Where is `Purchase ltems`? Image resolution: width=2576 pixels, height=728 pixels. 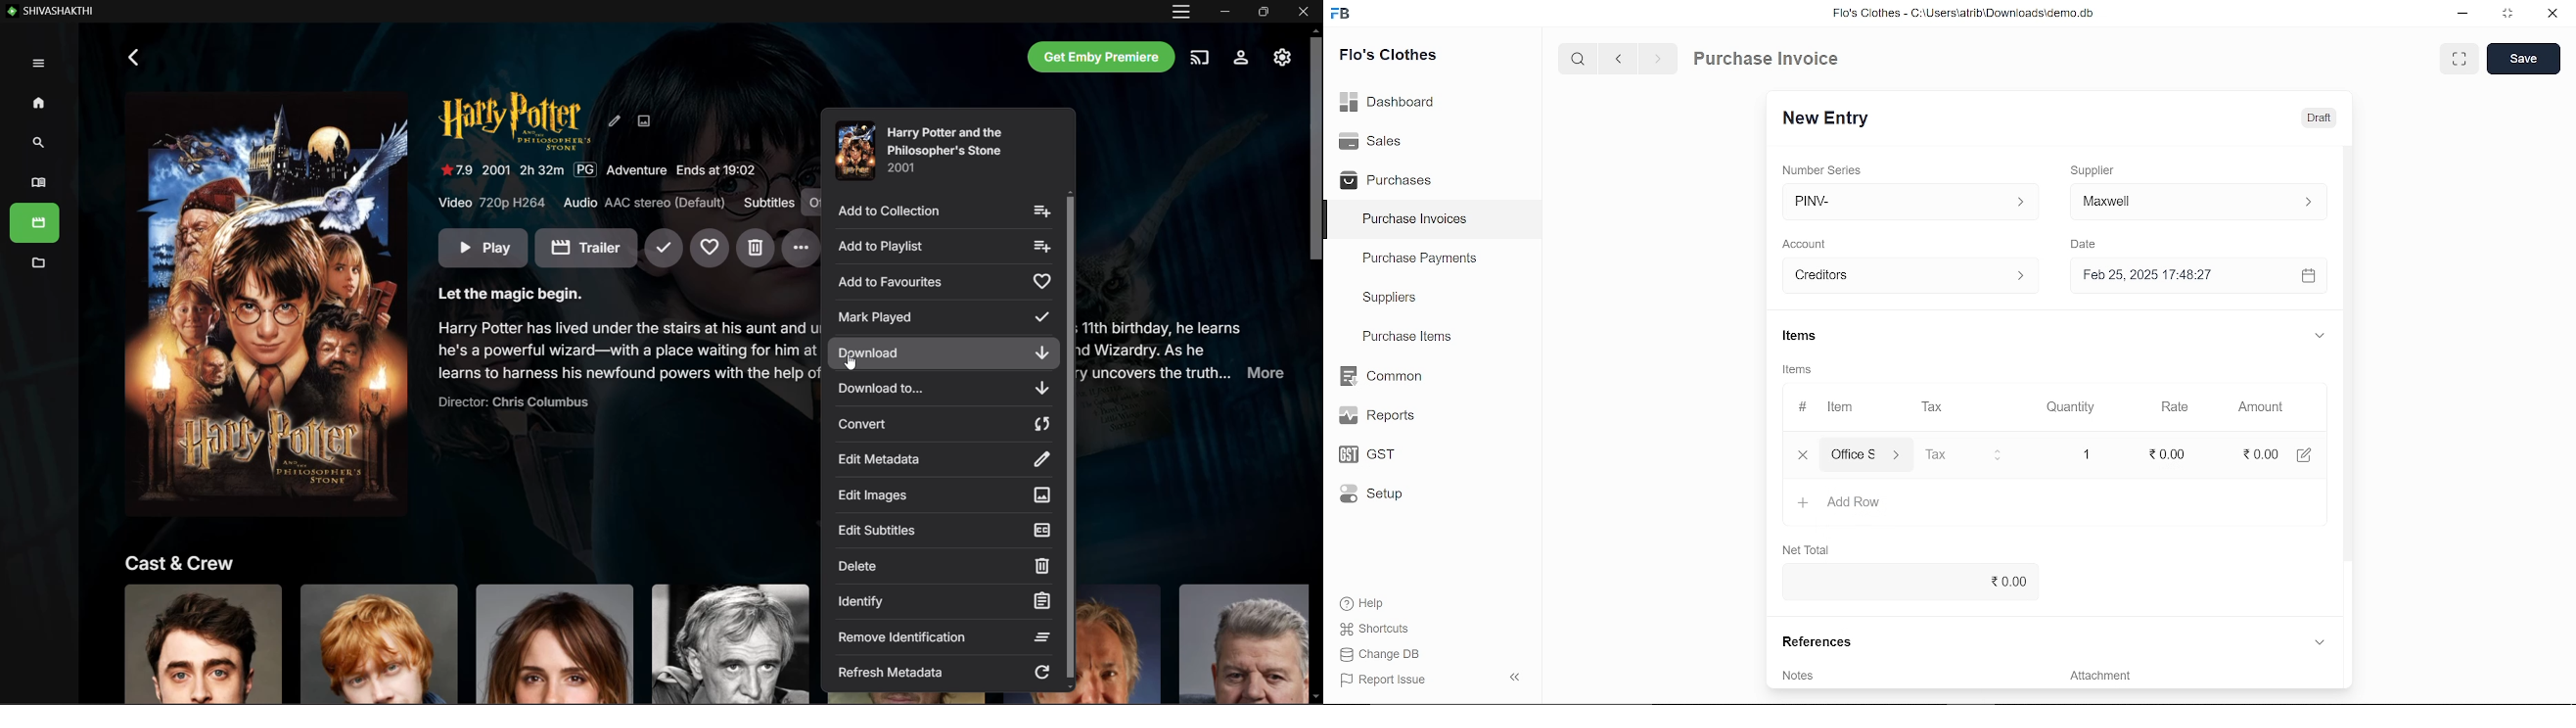
Purchase ltems is located at coordinates (1404, 338).